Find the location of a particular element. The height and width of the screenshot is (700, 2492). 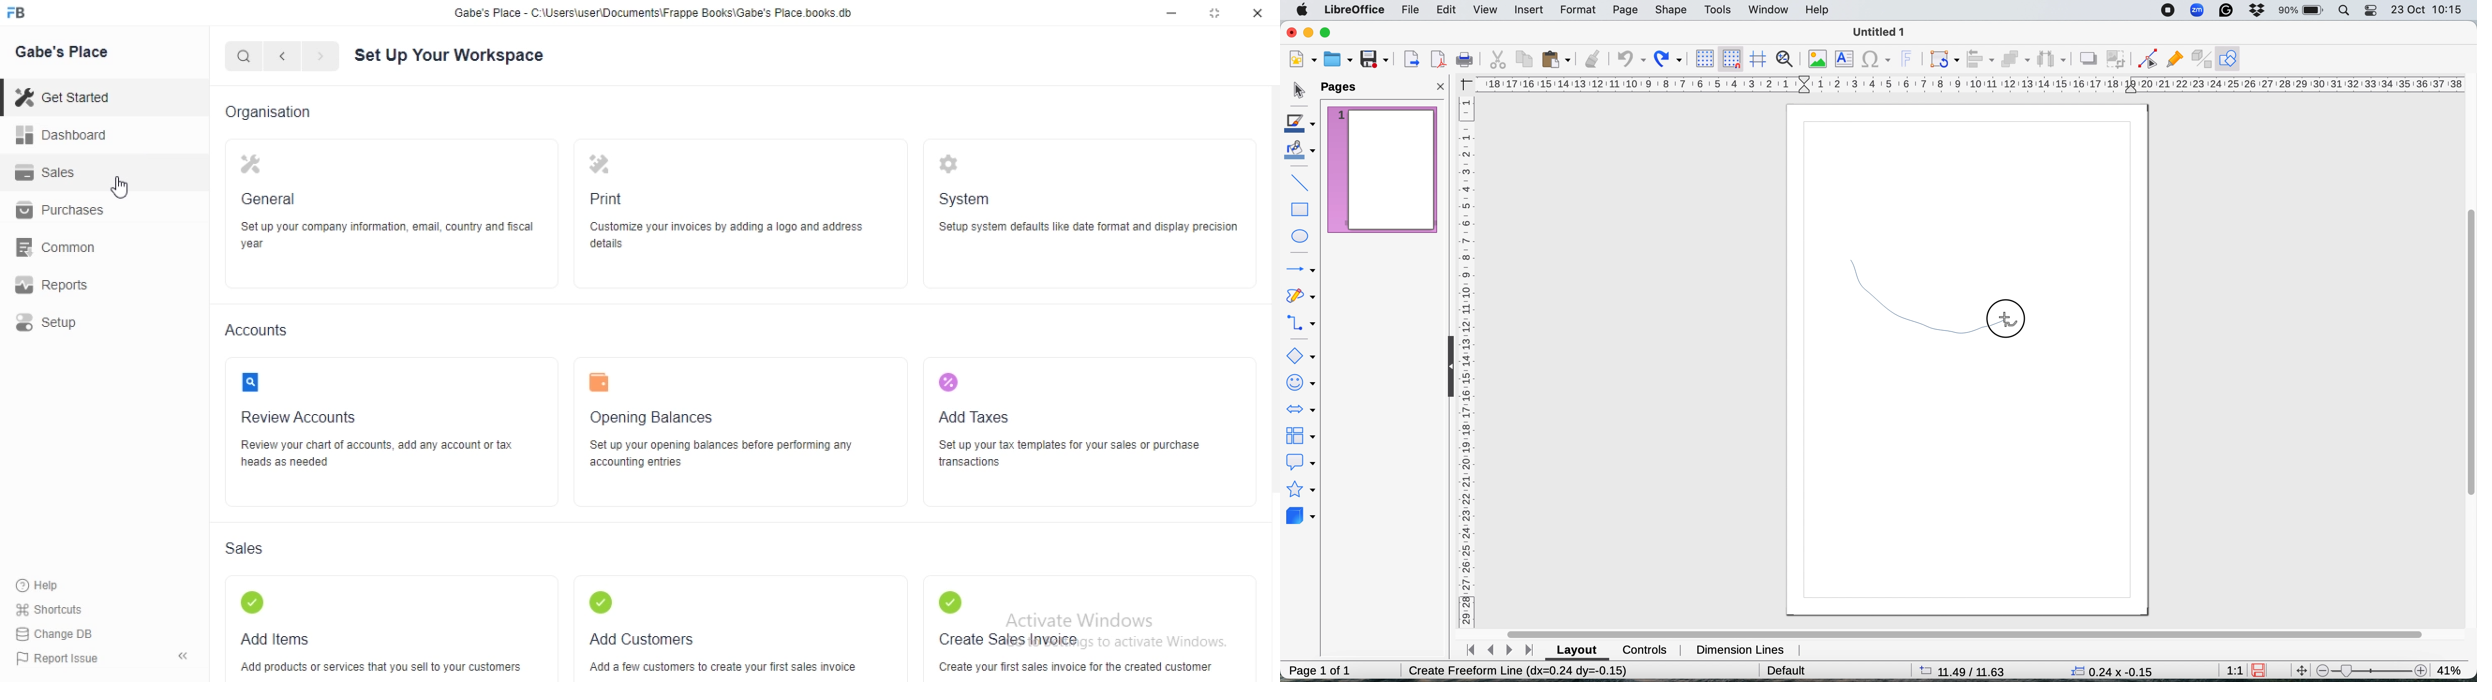

System is located at coordinates (968, 176).